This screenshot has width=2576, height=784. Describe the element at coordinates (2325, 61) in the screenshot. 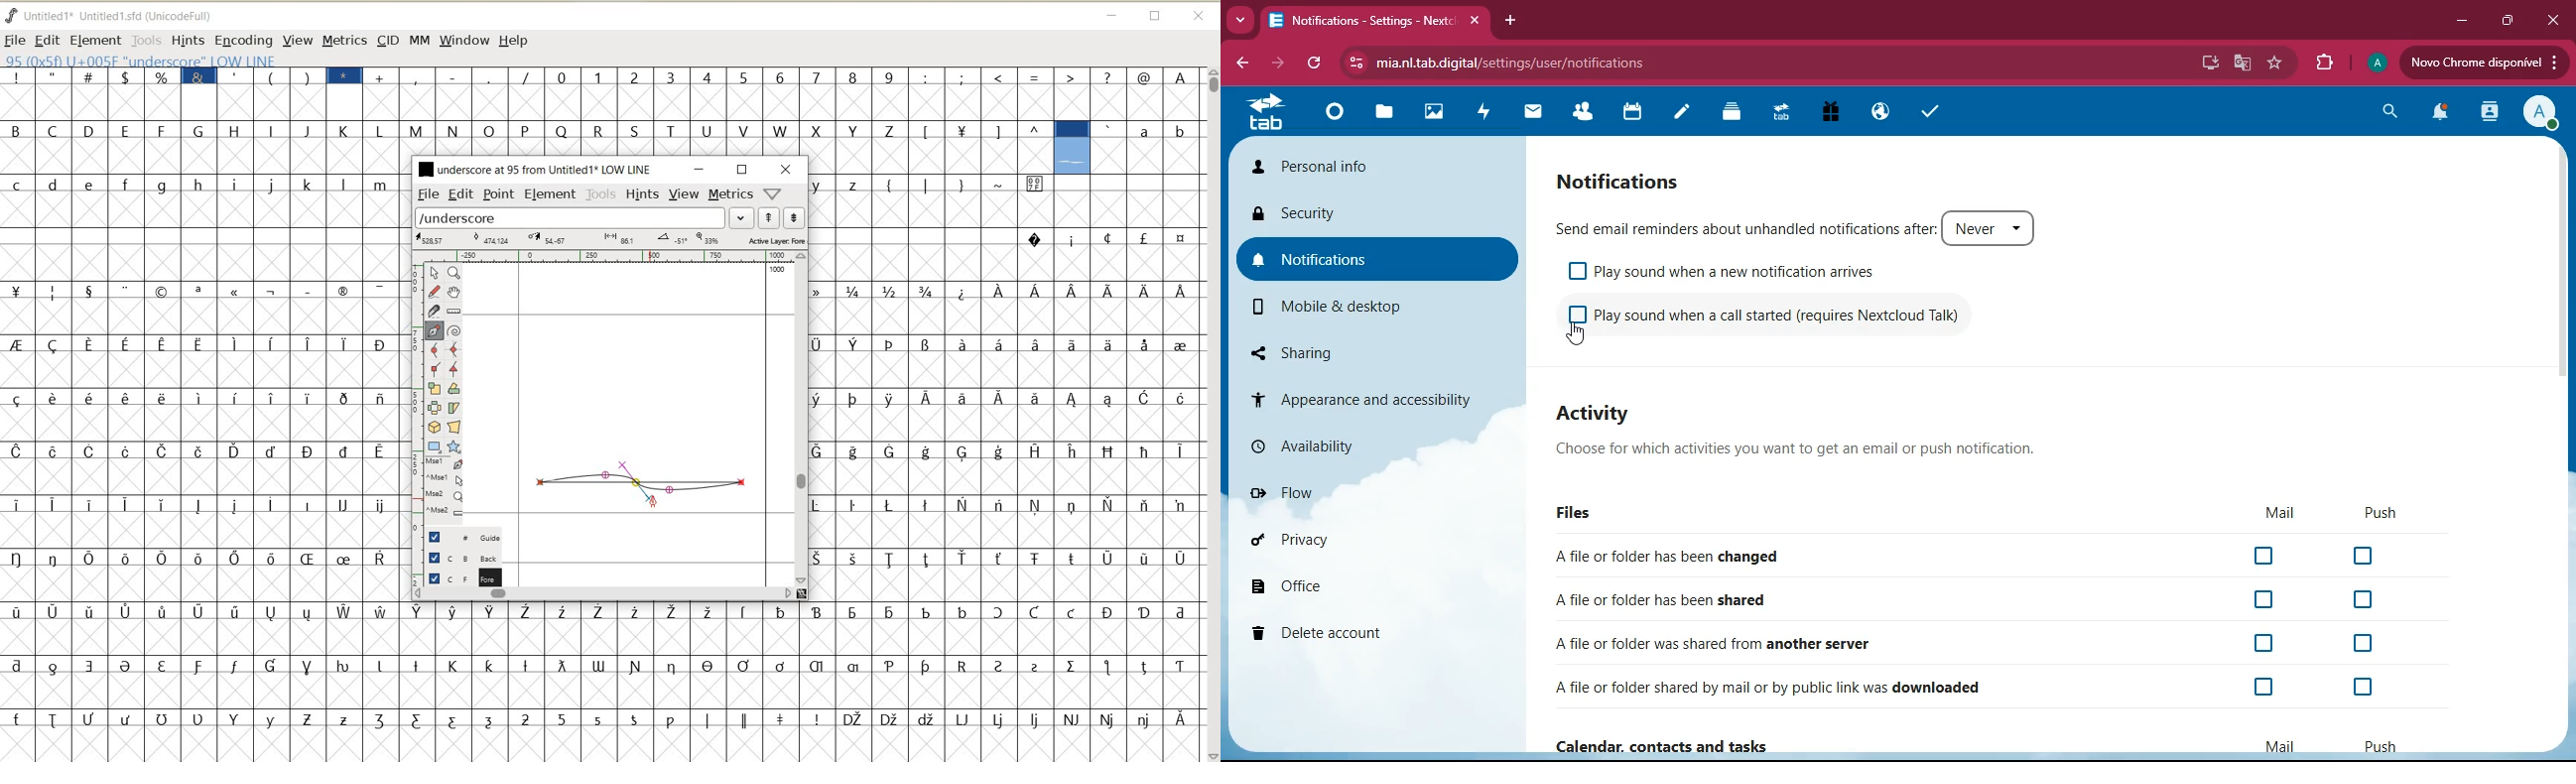

I see `extensions` at that location.